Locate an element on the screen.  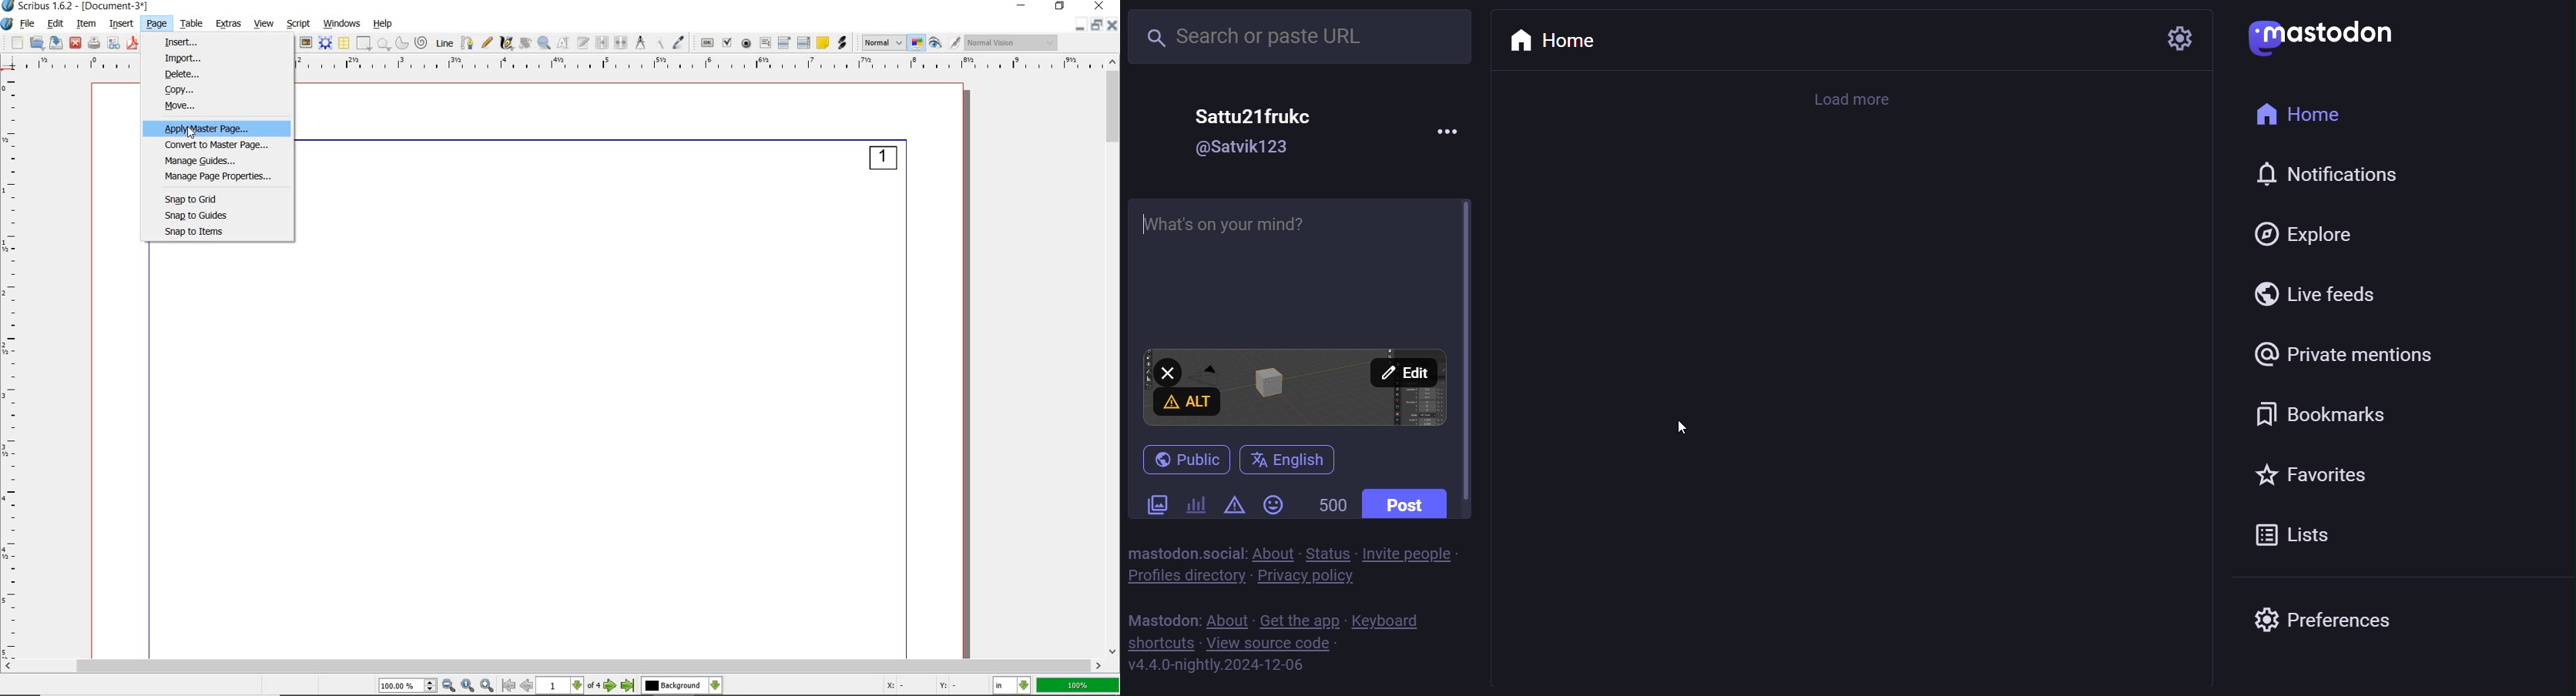
bookmark is located at coordinates (2316, 412).